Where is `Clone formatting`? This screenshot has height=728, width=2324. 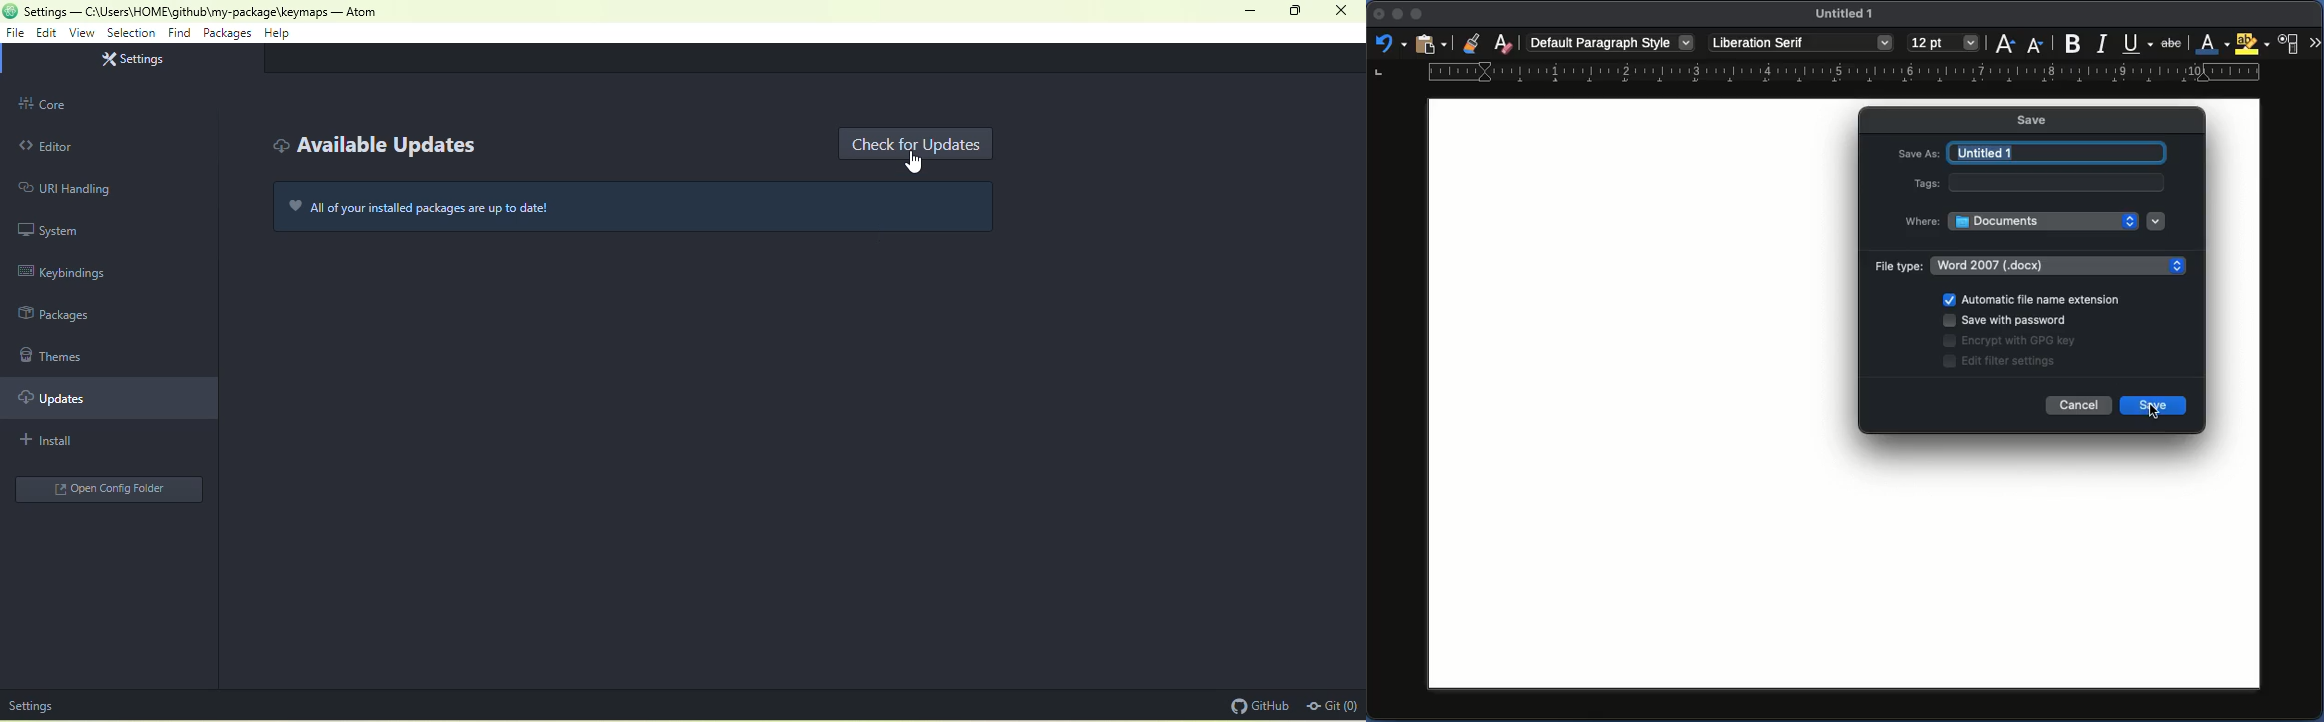 Clone formatting is located at coordinates (1474, 44).